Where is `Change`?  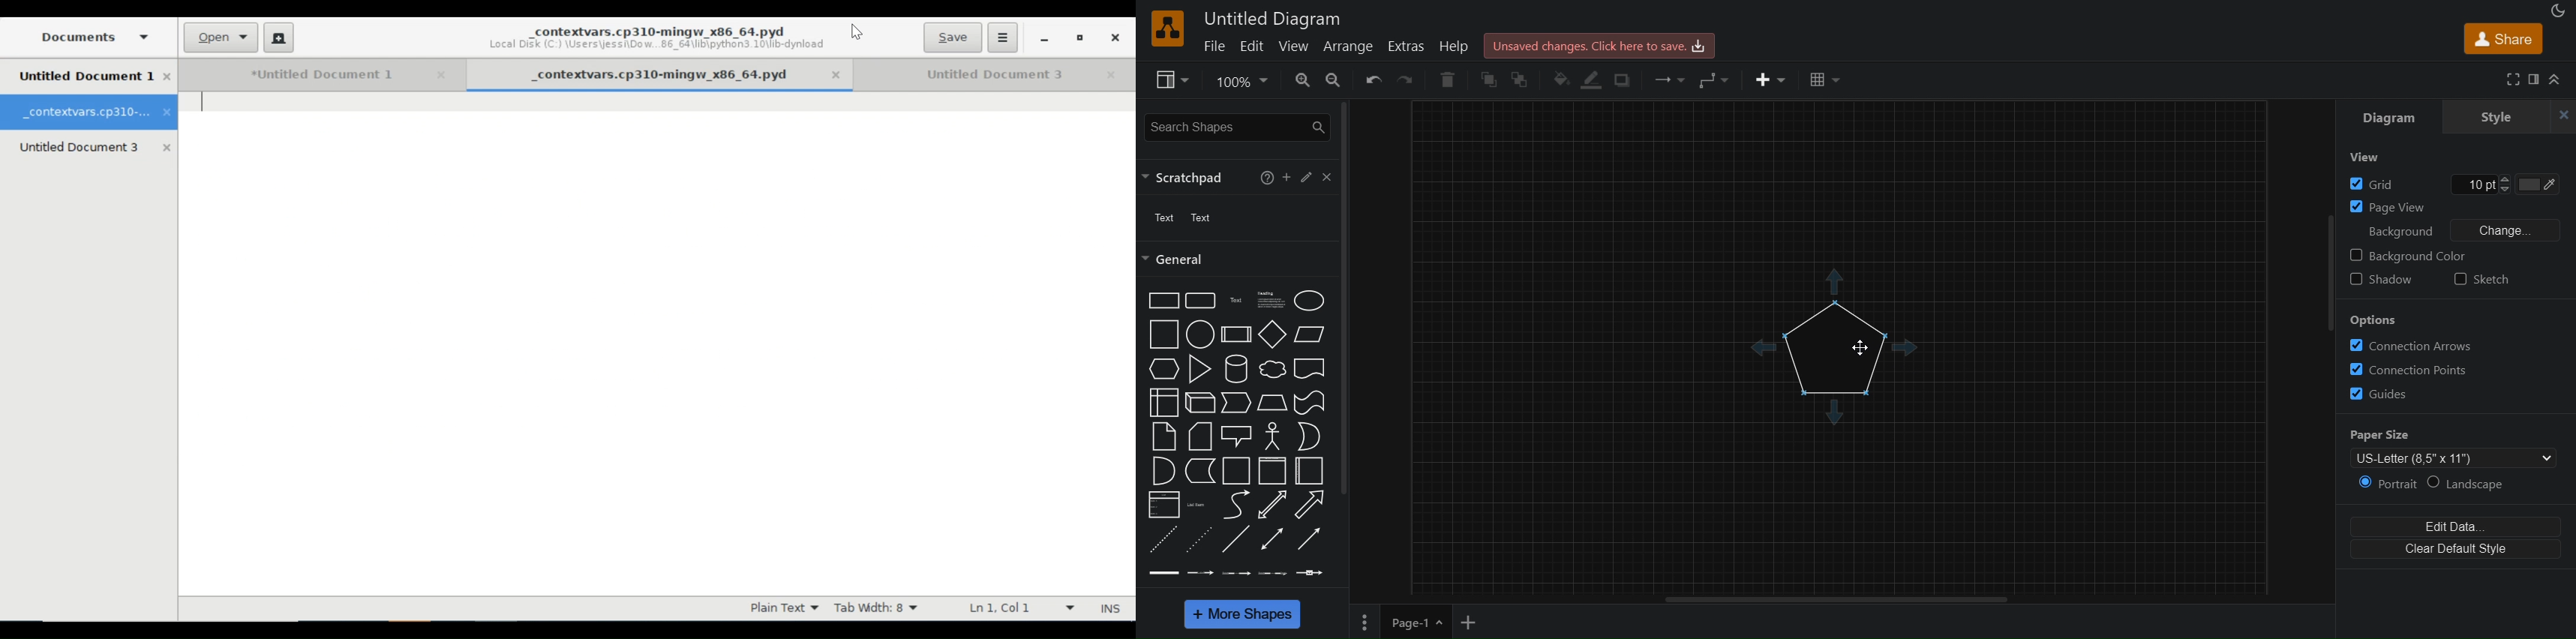
Change is located at coordinates (2505, 230).